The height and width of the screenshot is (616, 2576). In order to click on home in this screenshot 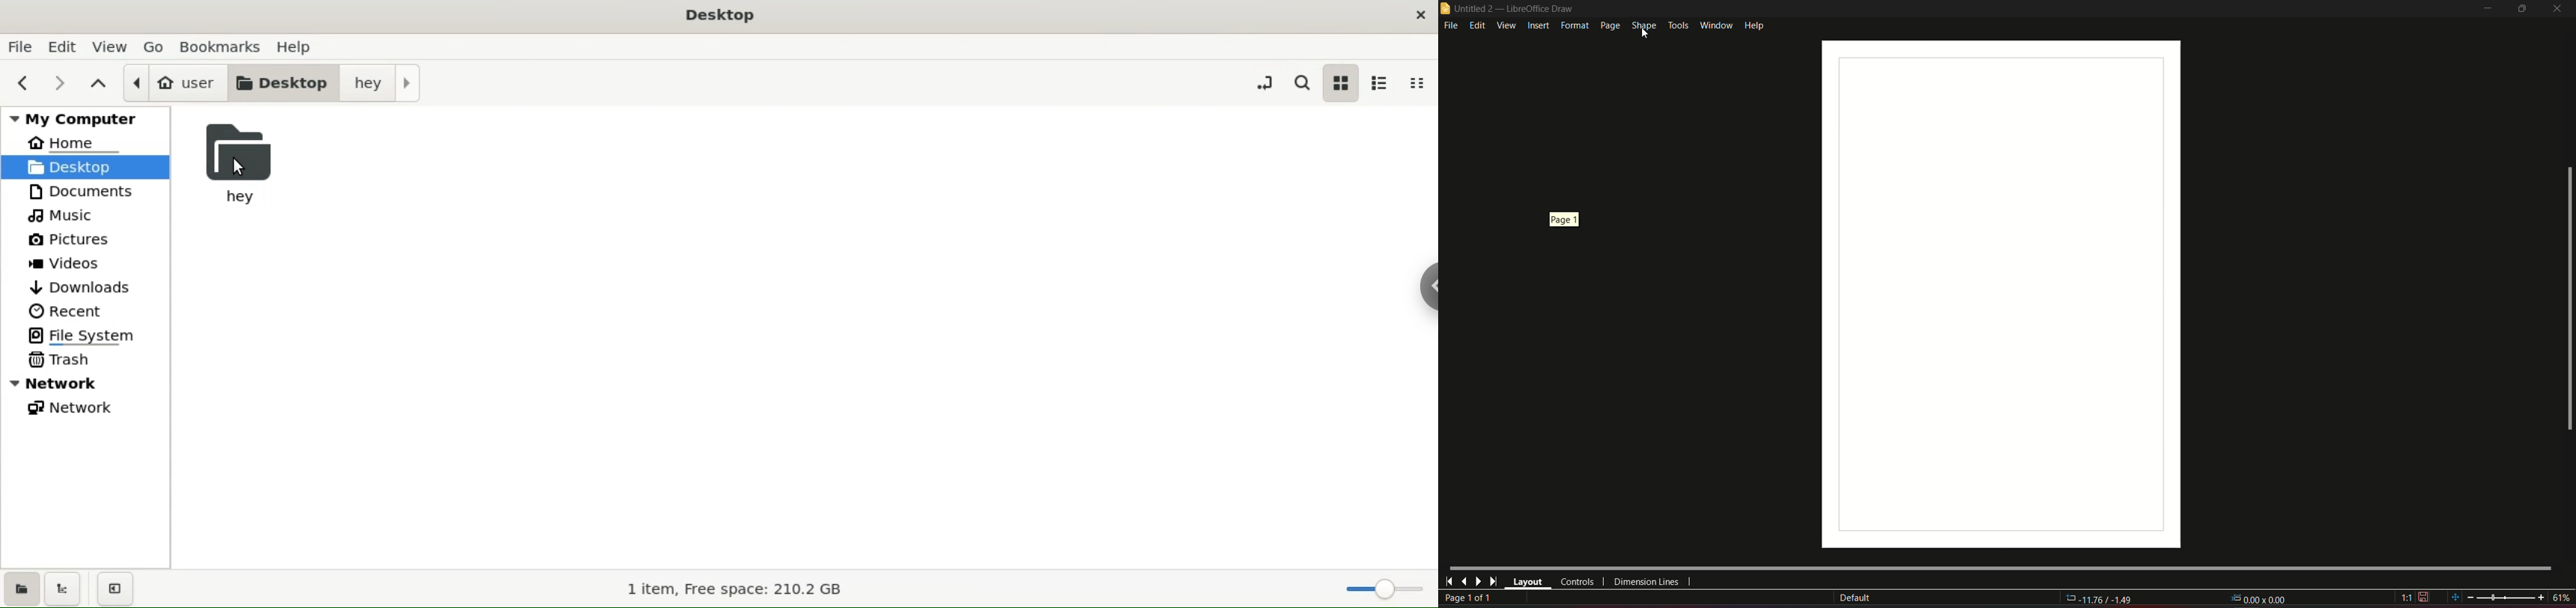, I will do `click(61, 143)`.